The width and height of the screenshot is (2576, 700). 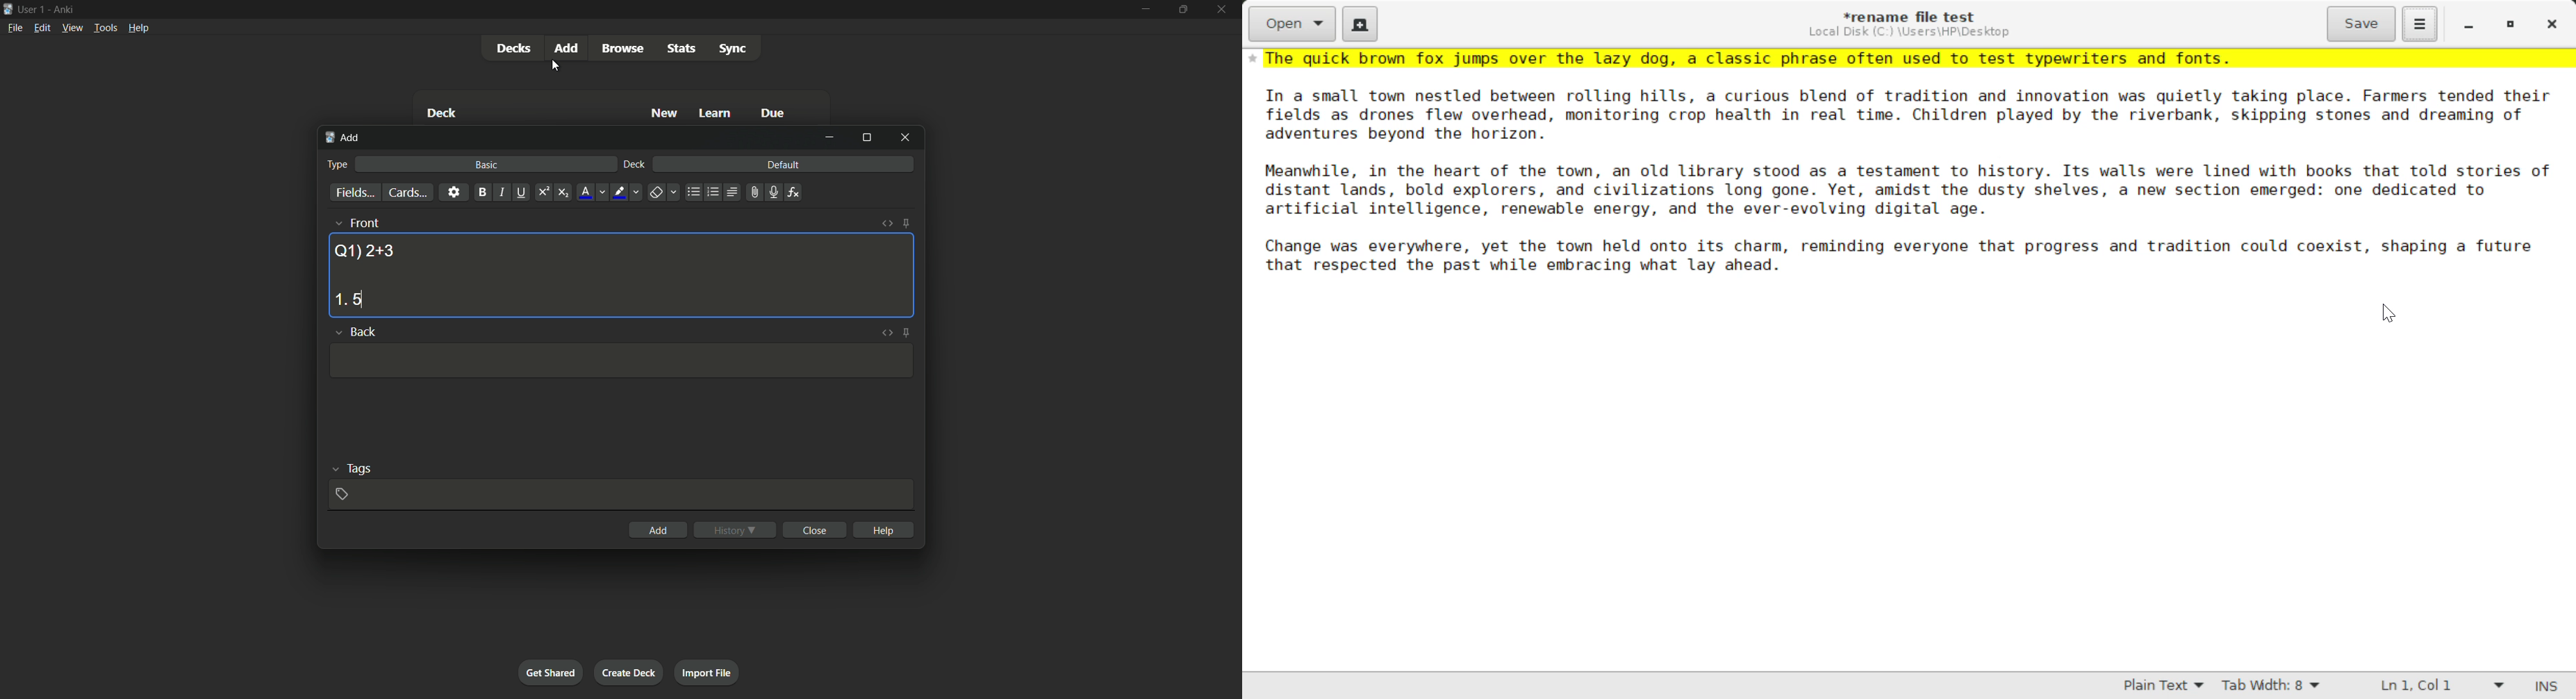 I want to click on back, so click(x=360, y=331).